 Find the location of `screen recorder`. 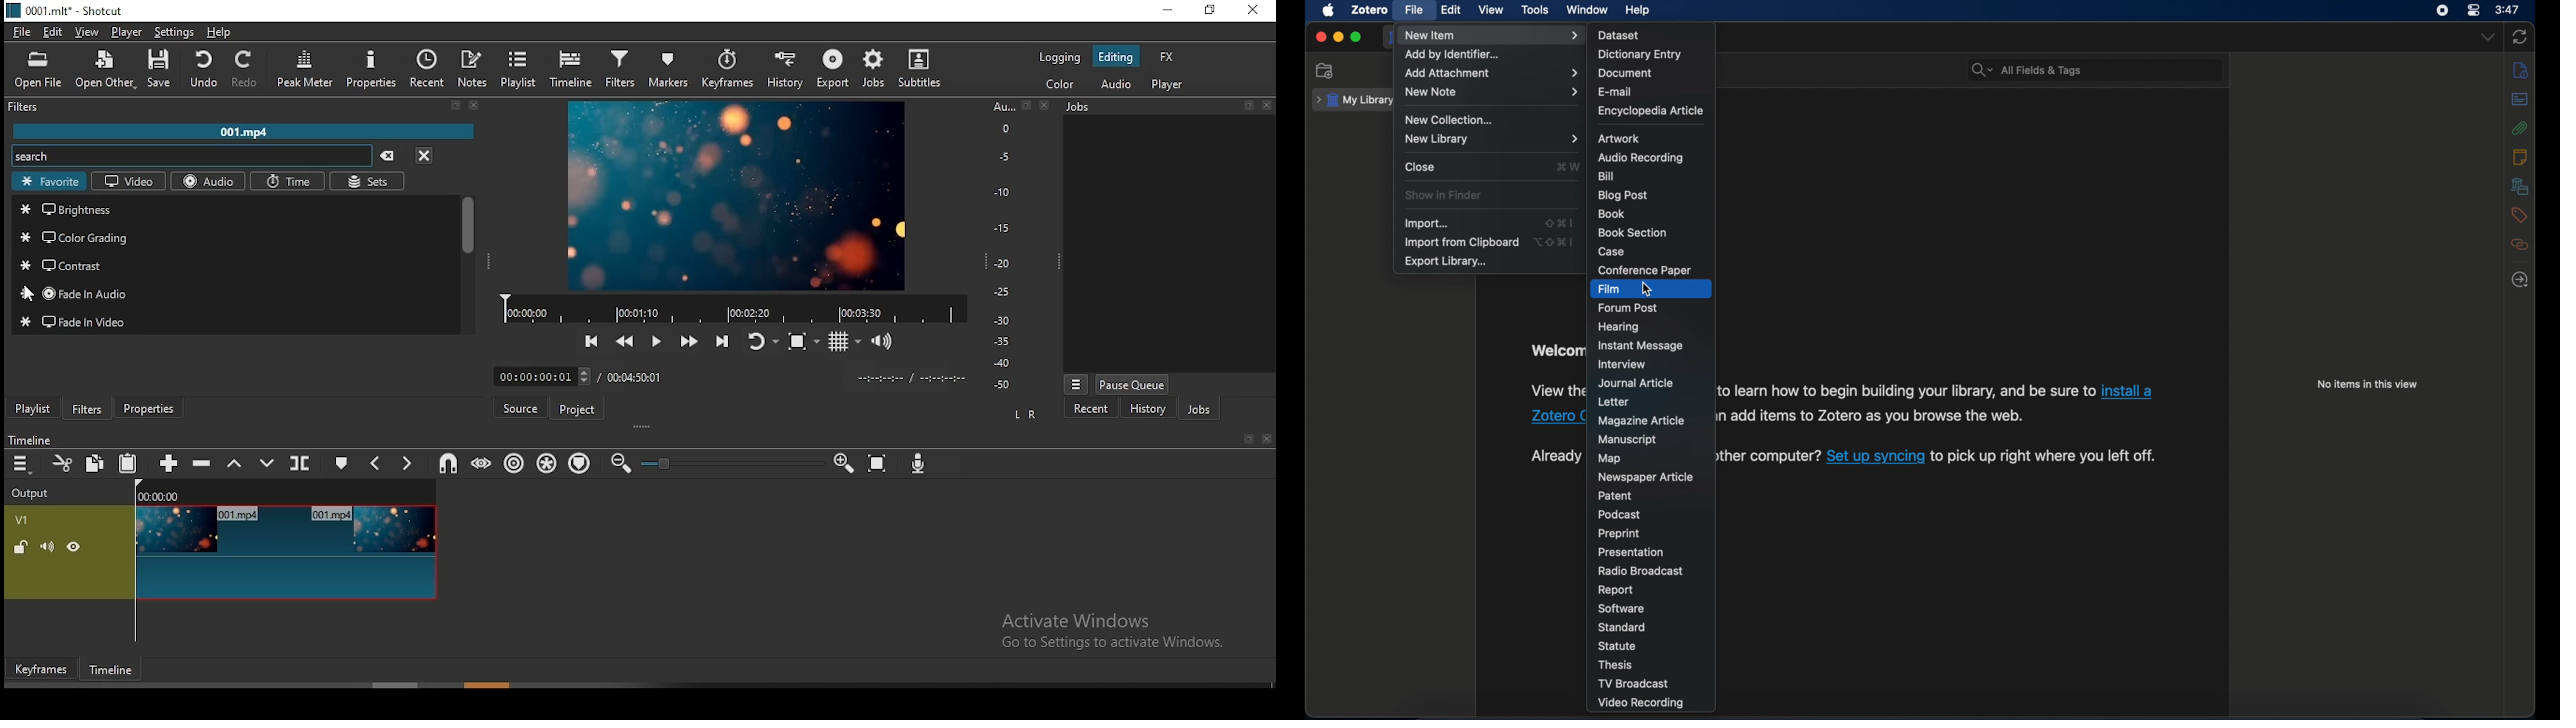

screen recorder is located at coordinates (2443, 11).